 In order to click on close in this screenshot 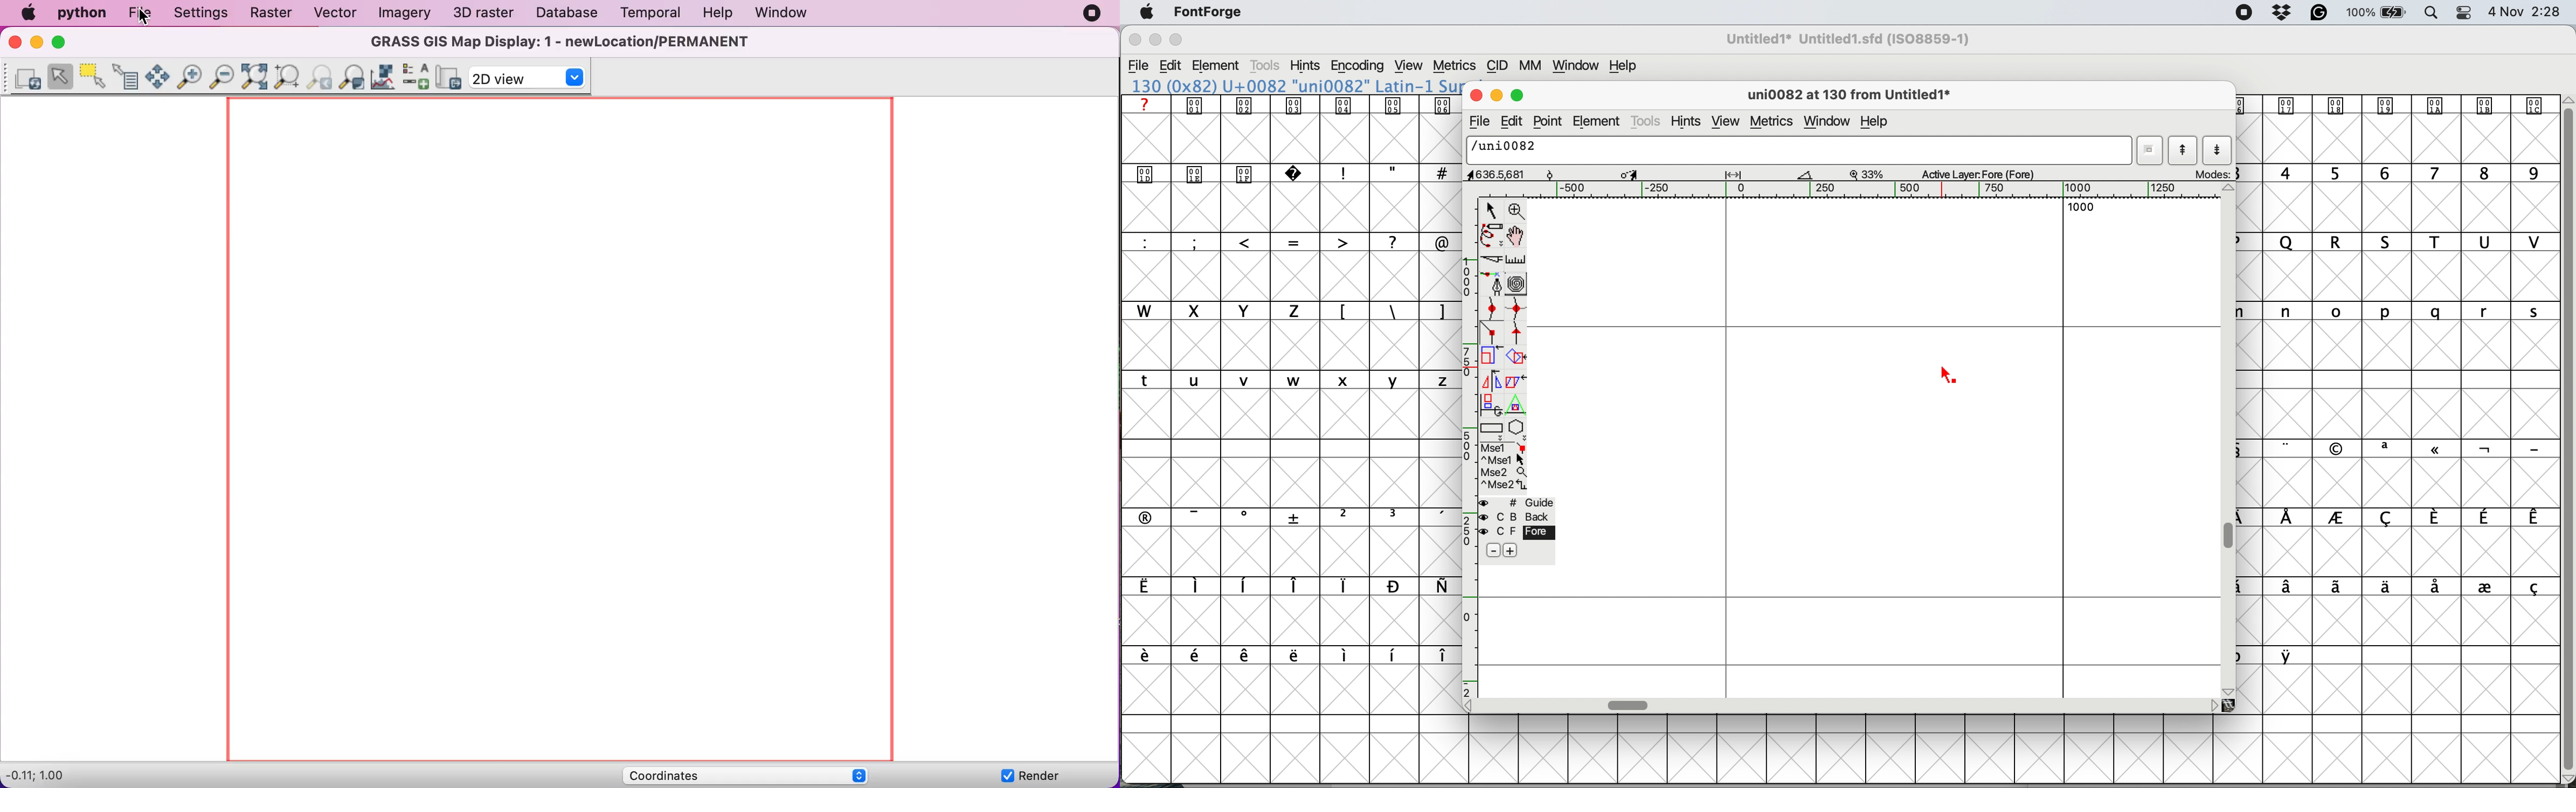, I will do `click(1474, 93)`.